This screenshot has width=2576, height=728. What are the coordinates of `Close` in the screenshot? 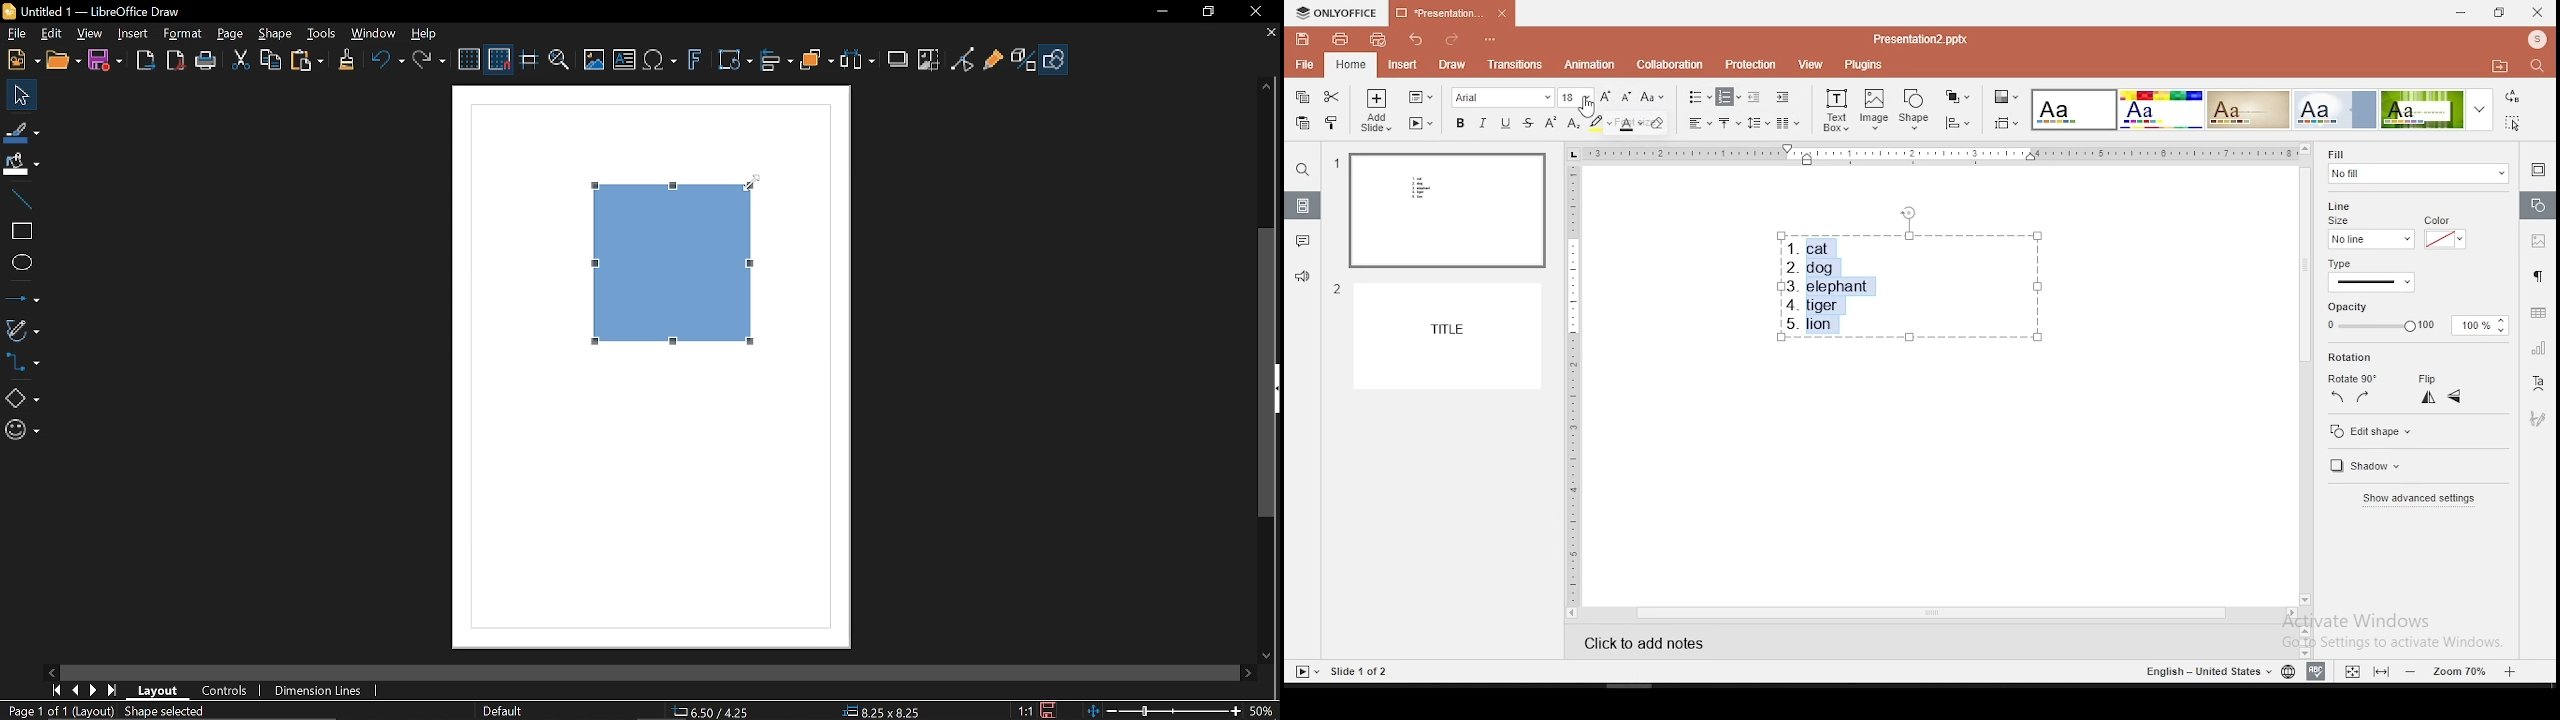 It's located at (1257, 11).